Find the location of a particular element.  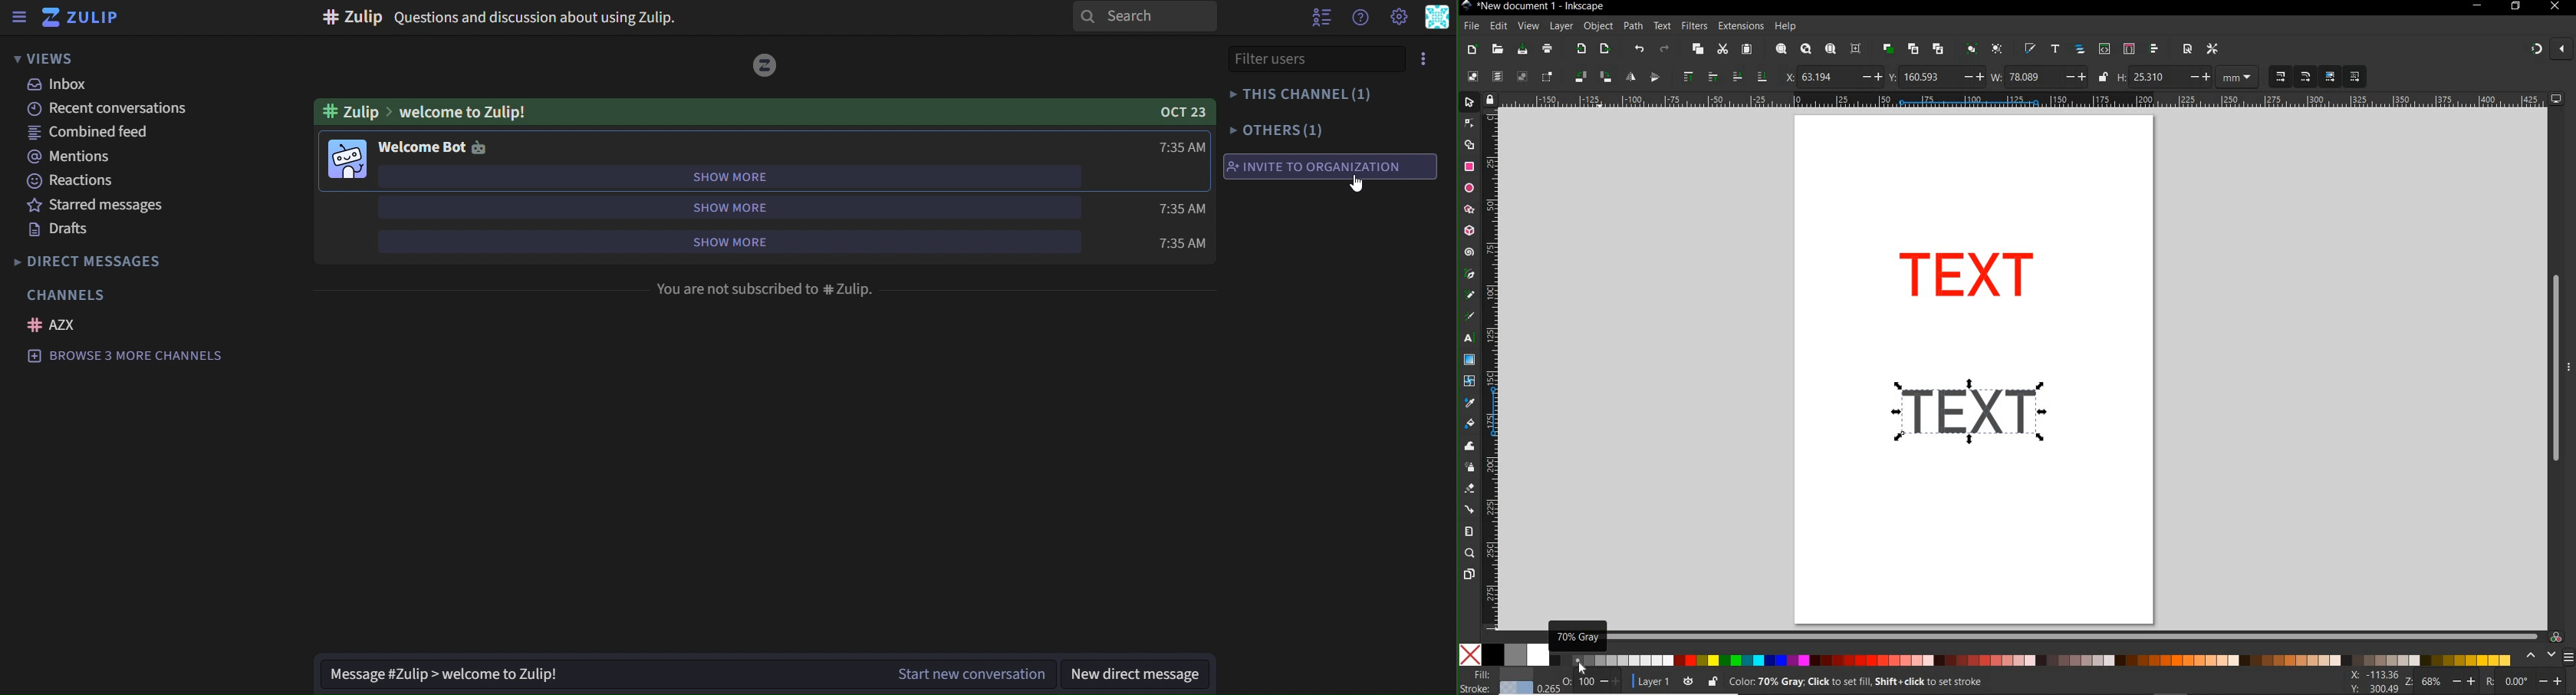

group is located at coordinates (1970, 50).